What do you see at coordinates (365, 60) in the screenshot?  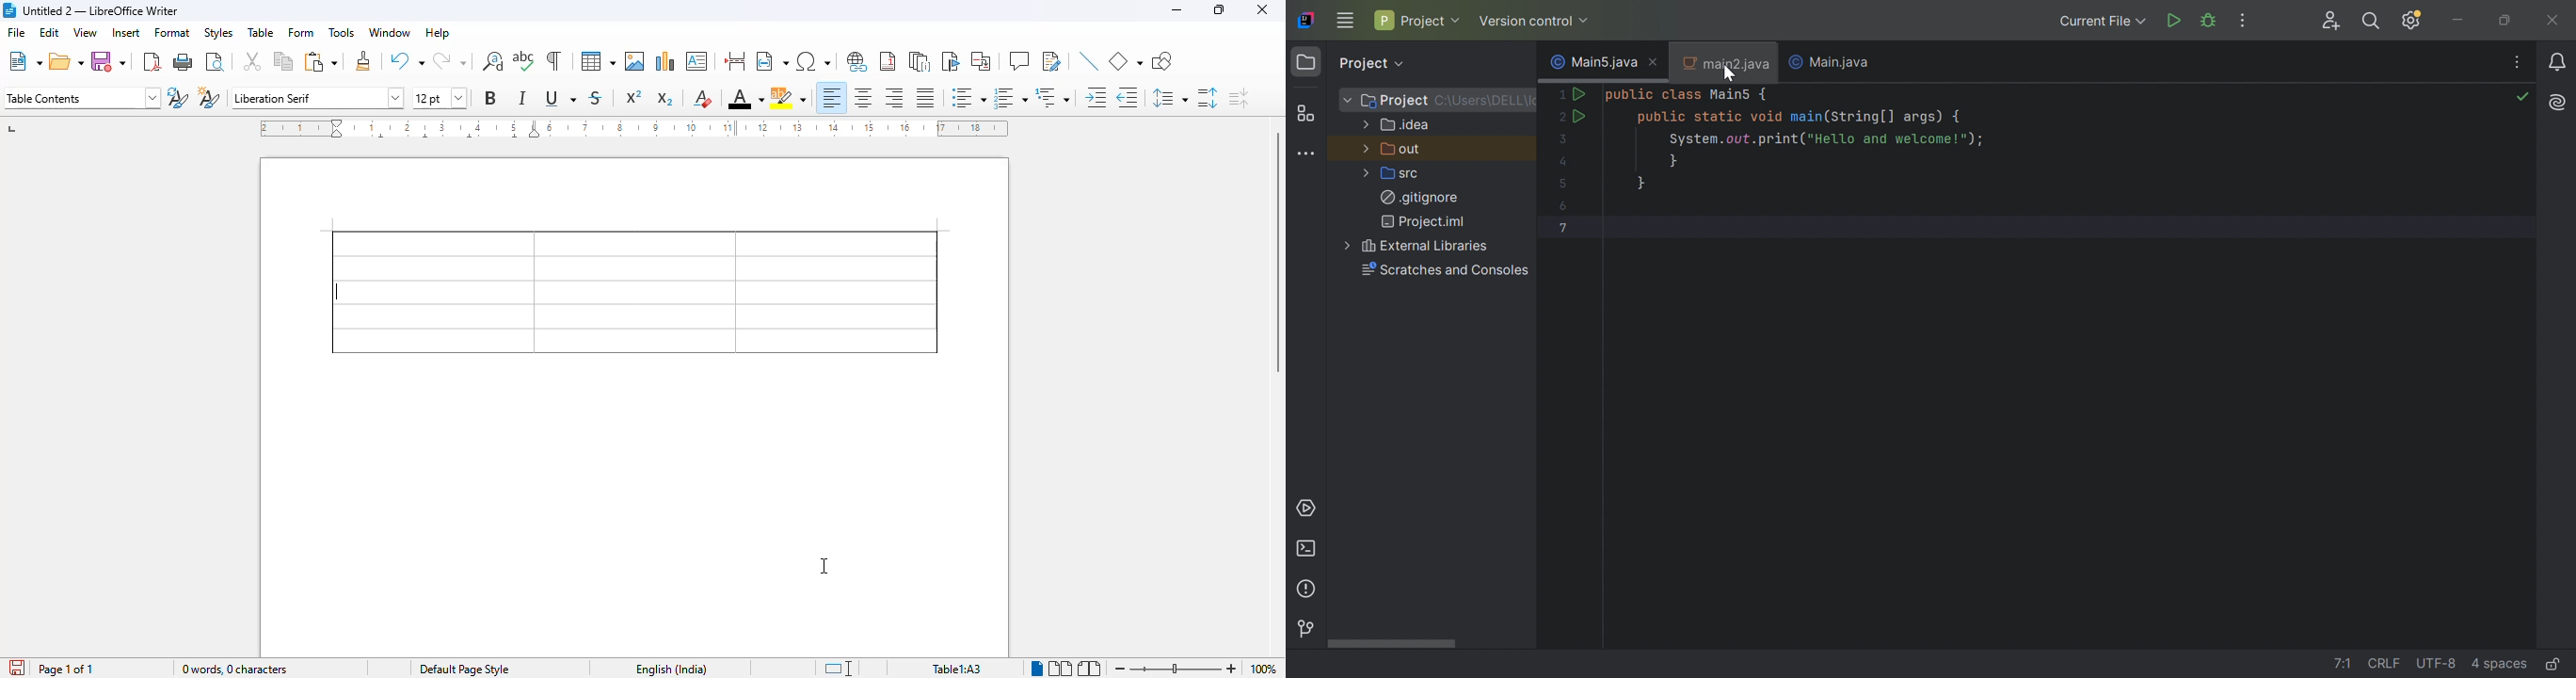 I see `clone formatting` at bounding box center [365, 60].